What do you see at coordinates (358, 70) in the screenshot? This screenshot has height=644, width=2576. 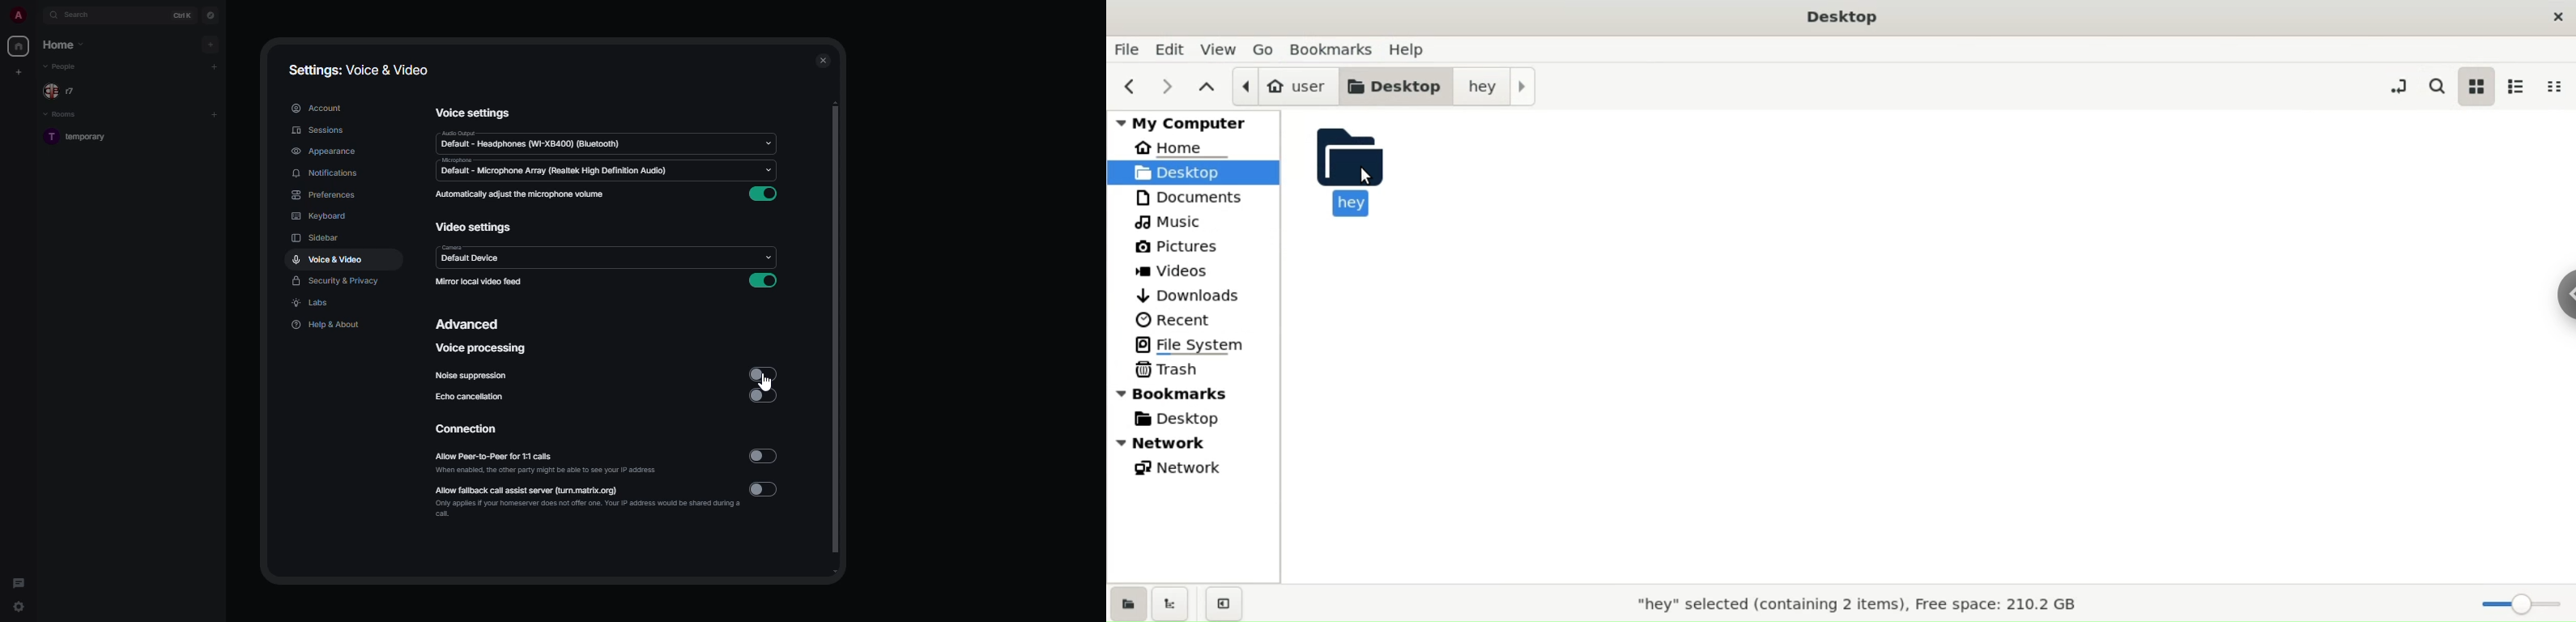 I see `settings: voice & video` at bounding box center [358, 70].